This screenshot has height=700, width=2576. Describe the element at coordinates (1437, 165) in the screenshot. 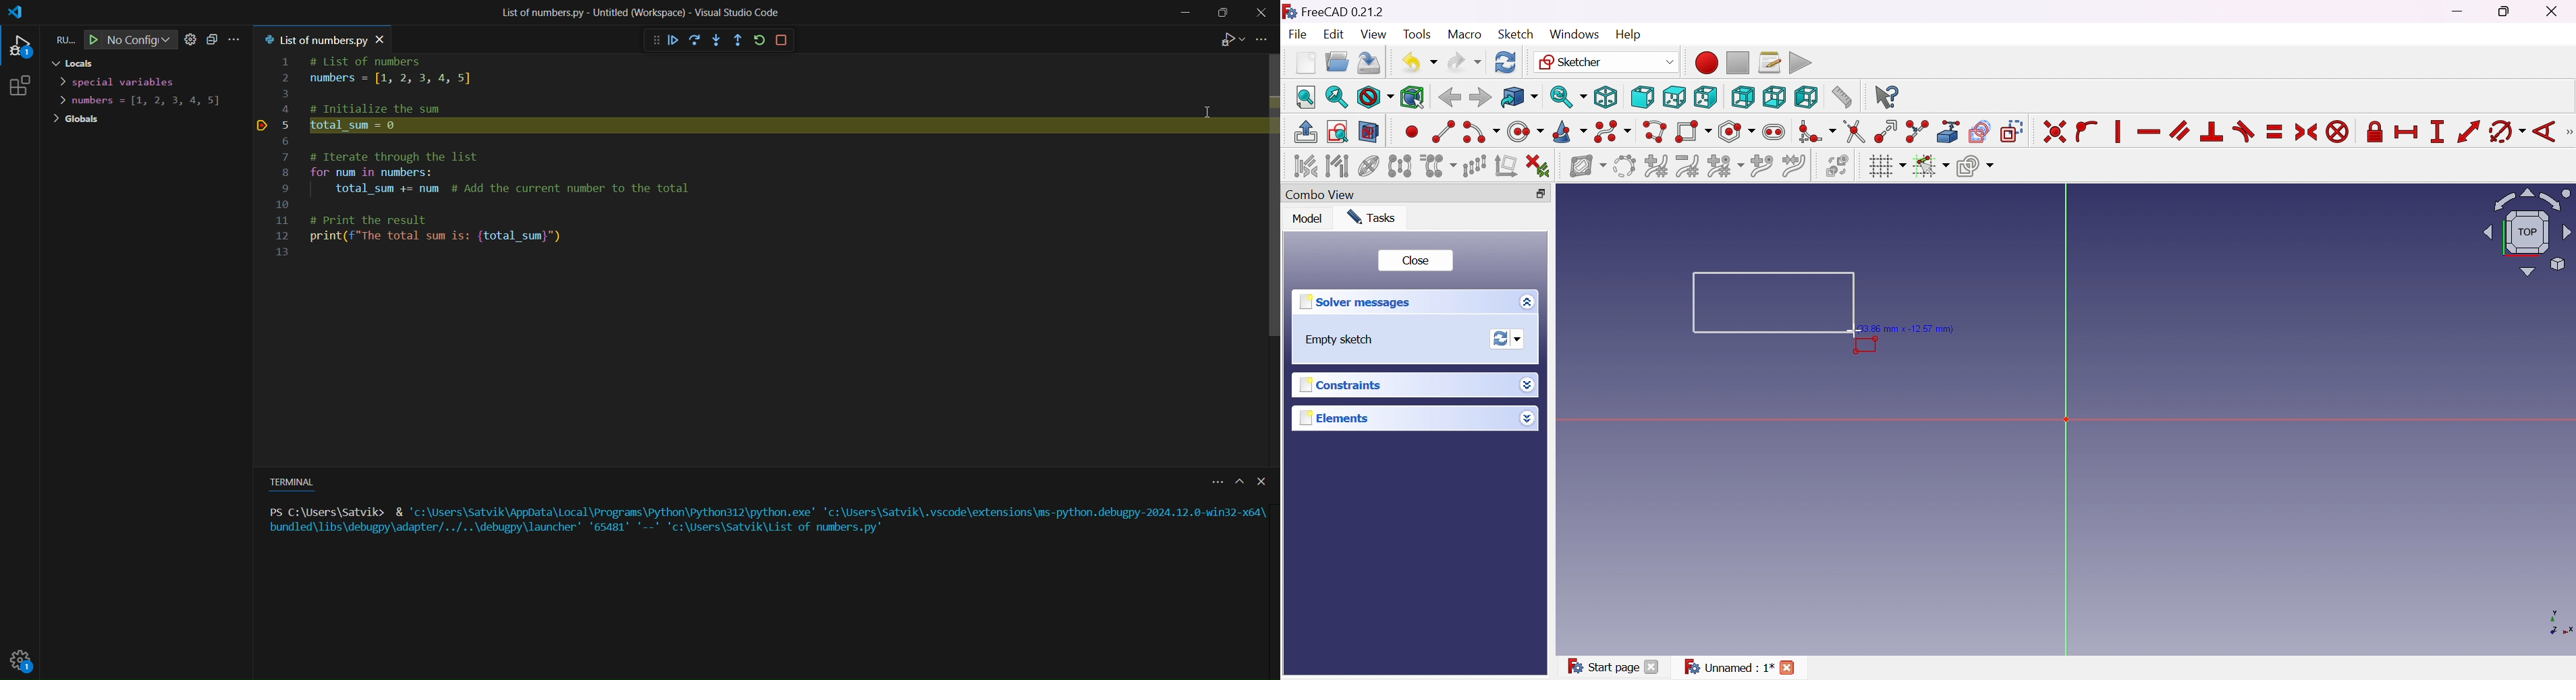

I see `Clone` at that location.